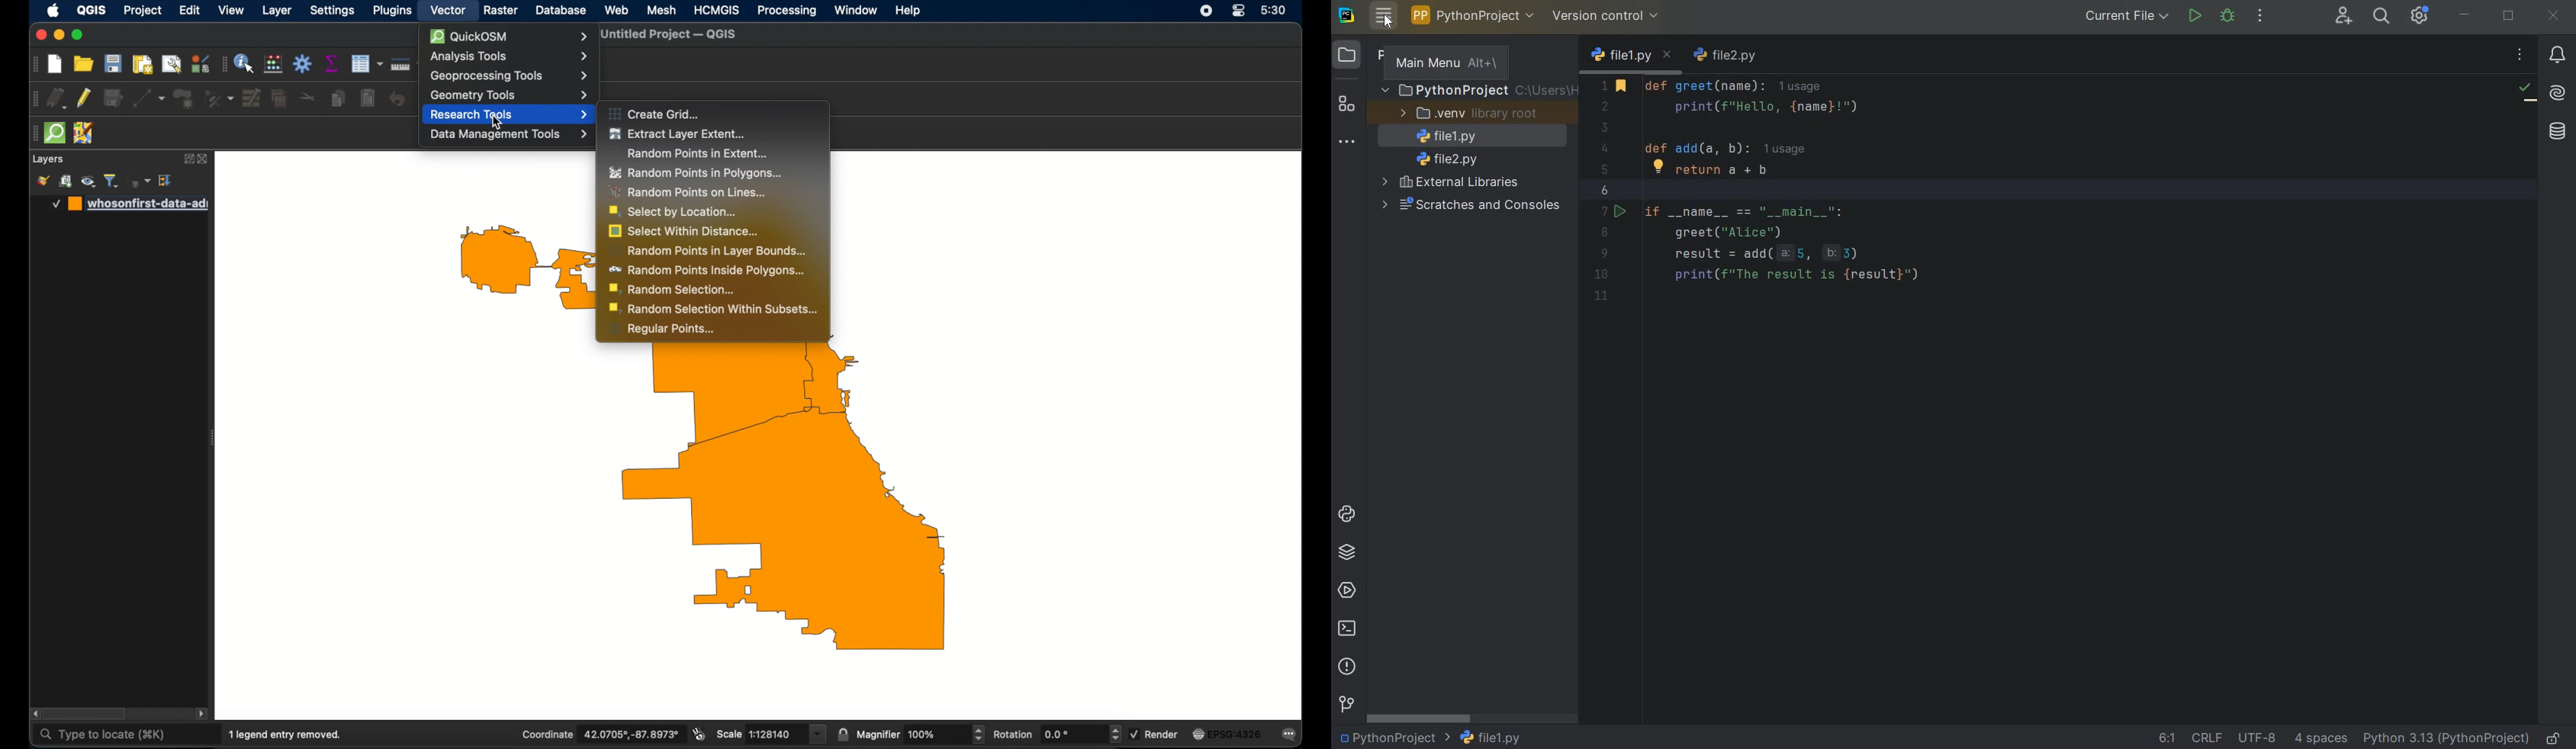 Image resolution: width=2576 pixels, height=756 pixels. Describe the element at coordinates (33, 133) in the screenshot. I see `drag handle` at that location.